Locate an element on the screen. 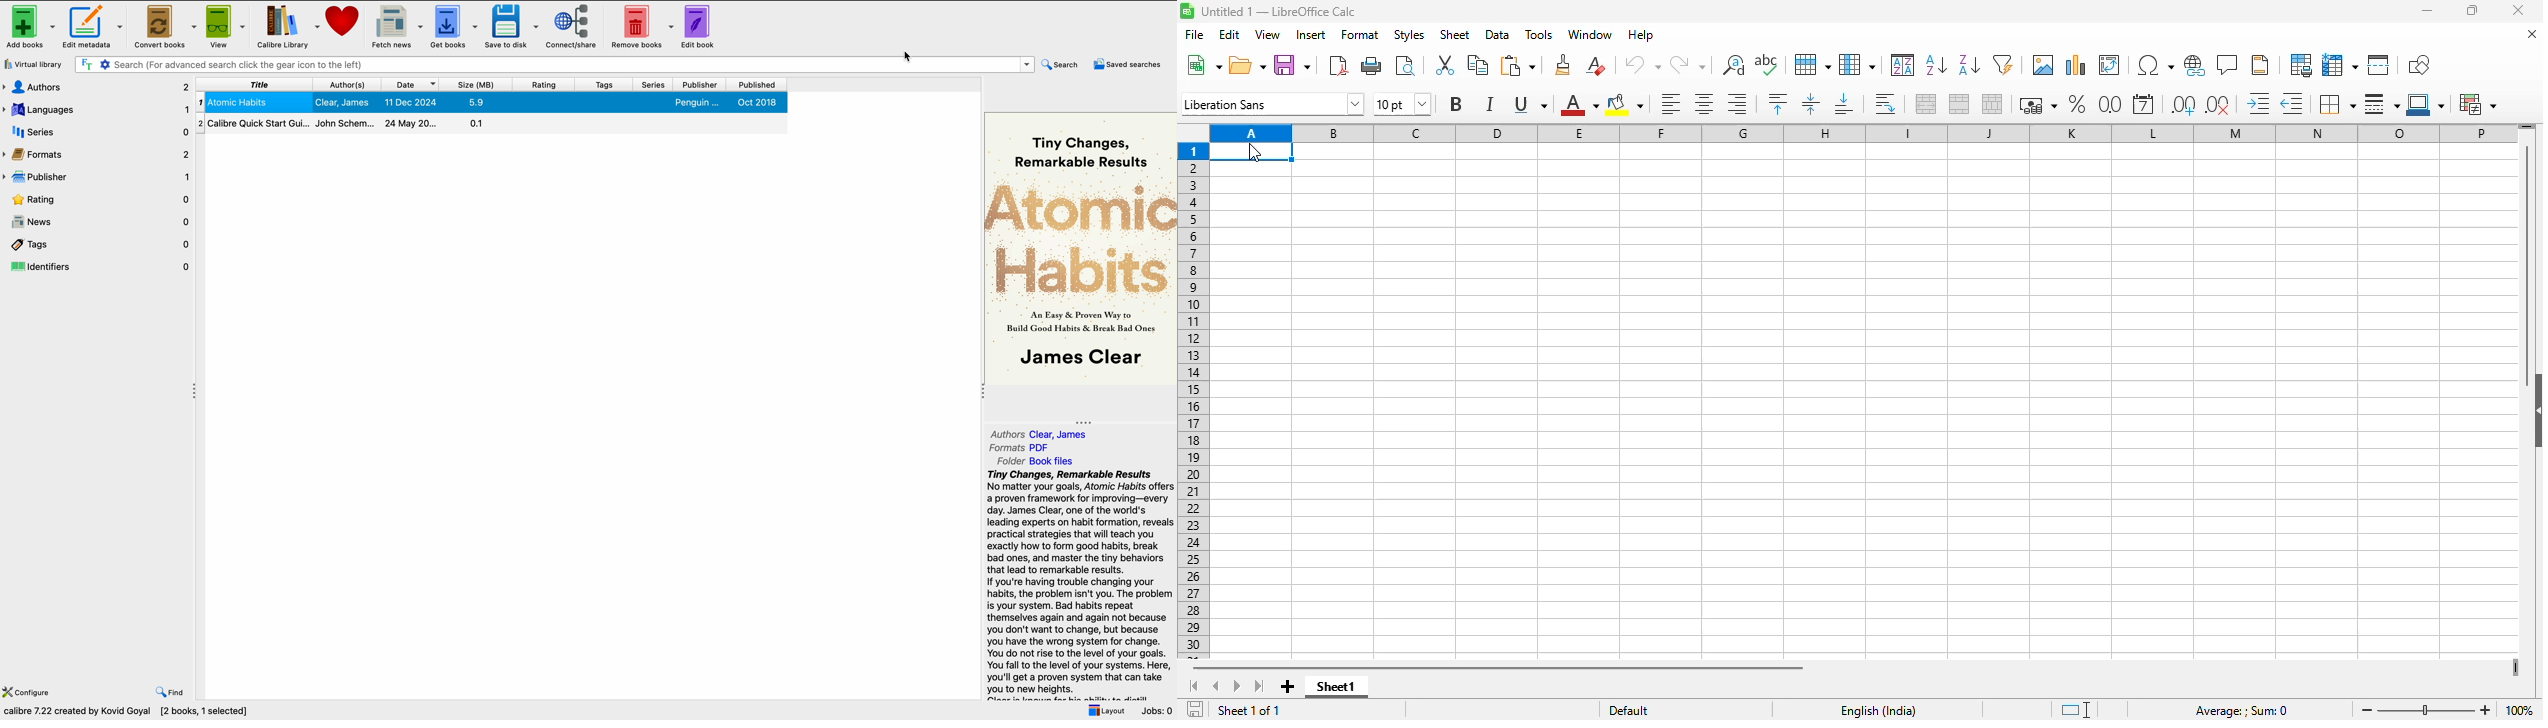  format is located at coordinates (1360, 35).